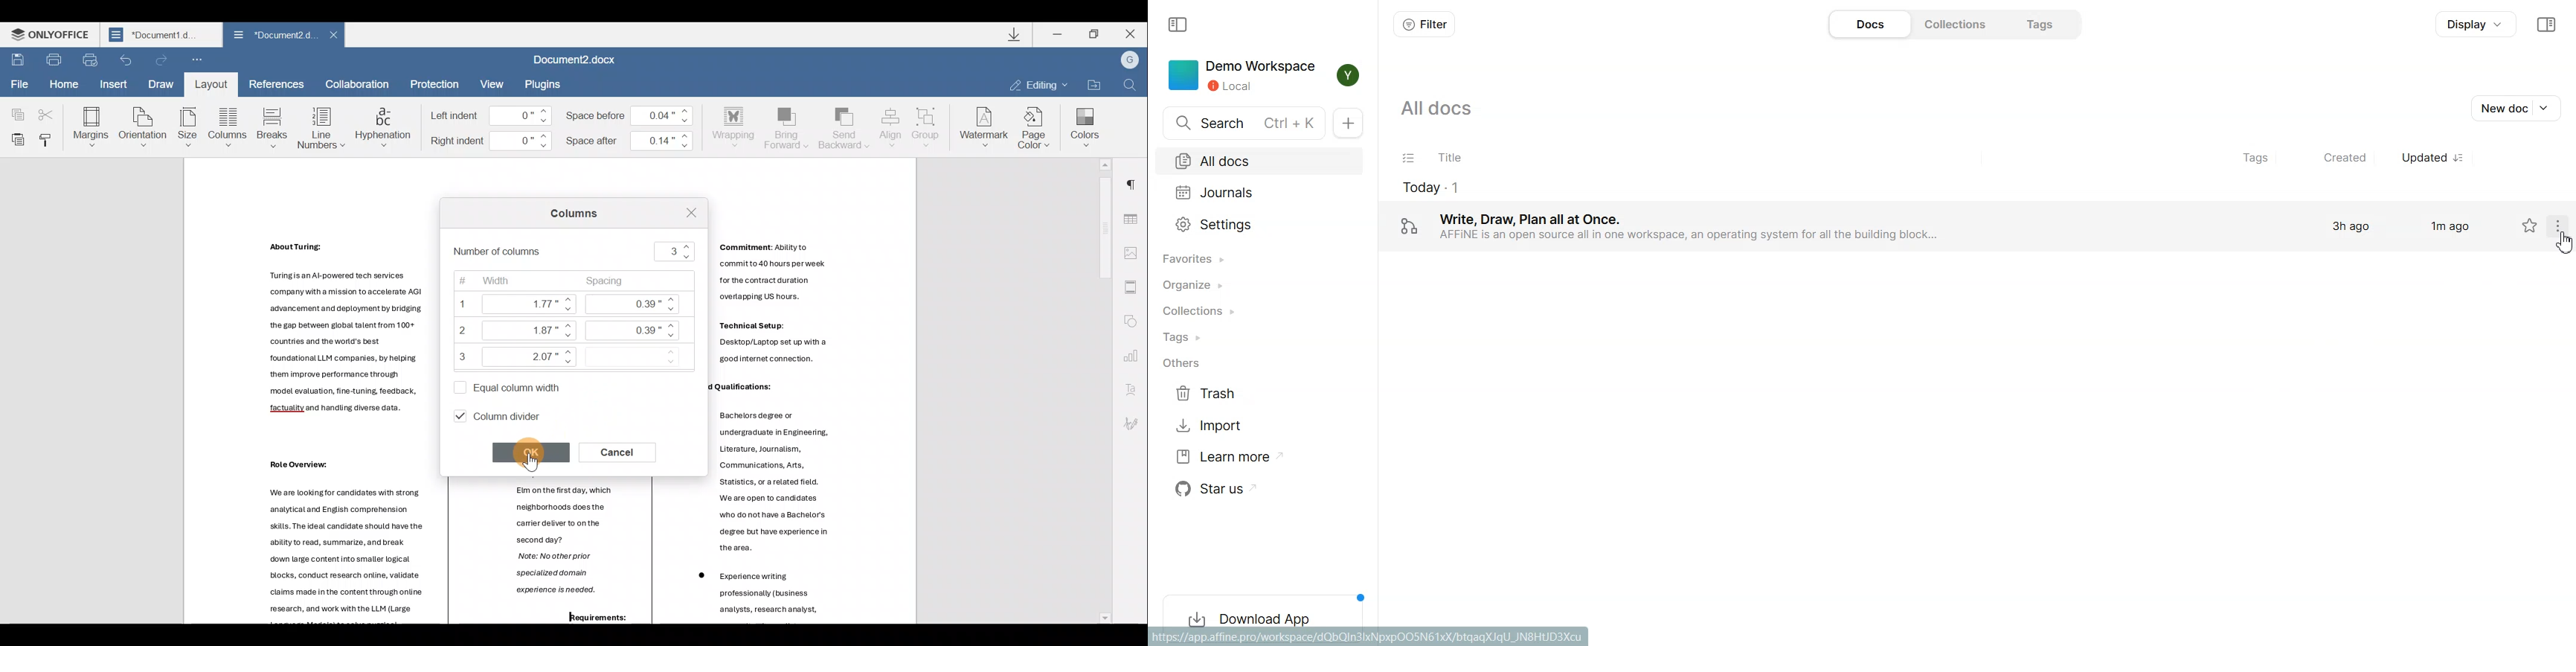 The width and height of the screenshot is (2576, 672). What do you see at coordinates (90, 59) in the screenshot?
I see `Quick print` at bounding box center [90, 59].